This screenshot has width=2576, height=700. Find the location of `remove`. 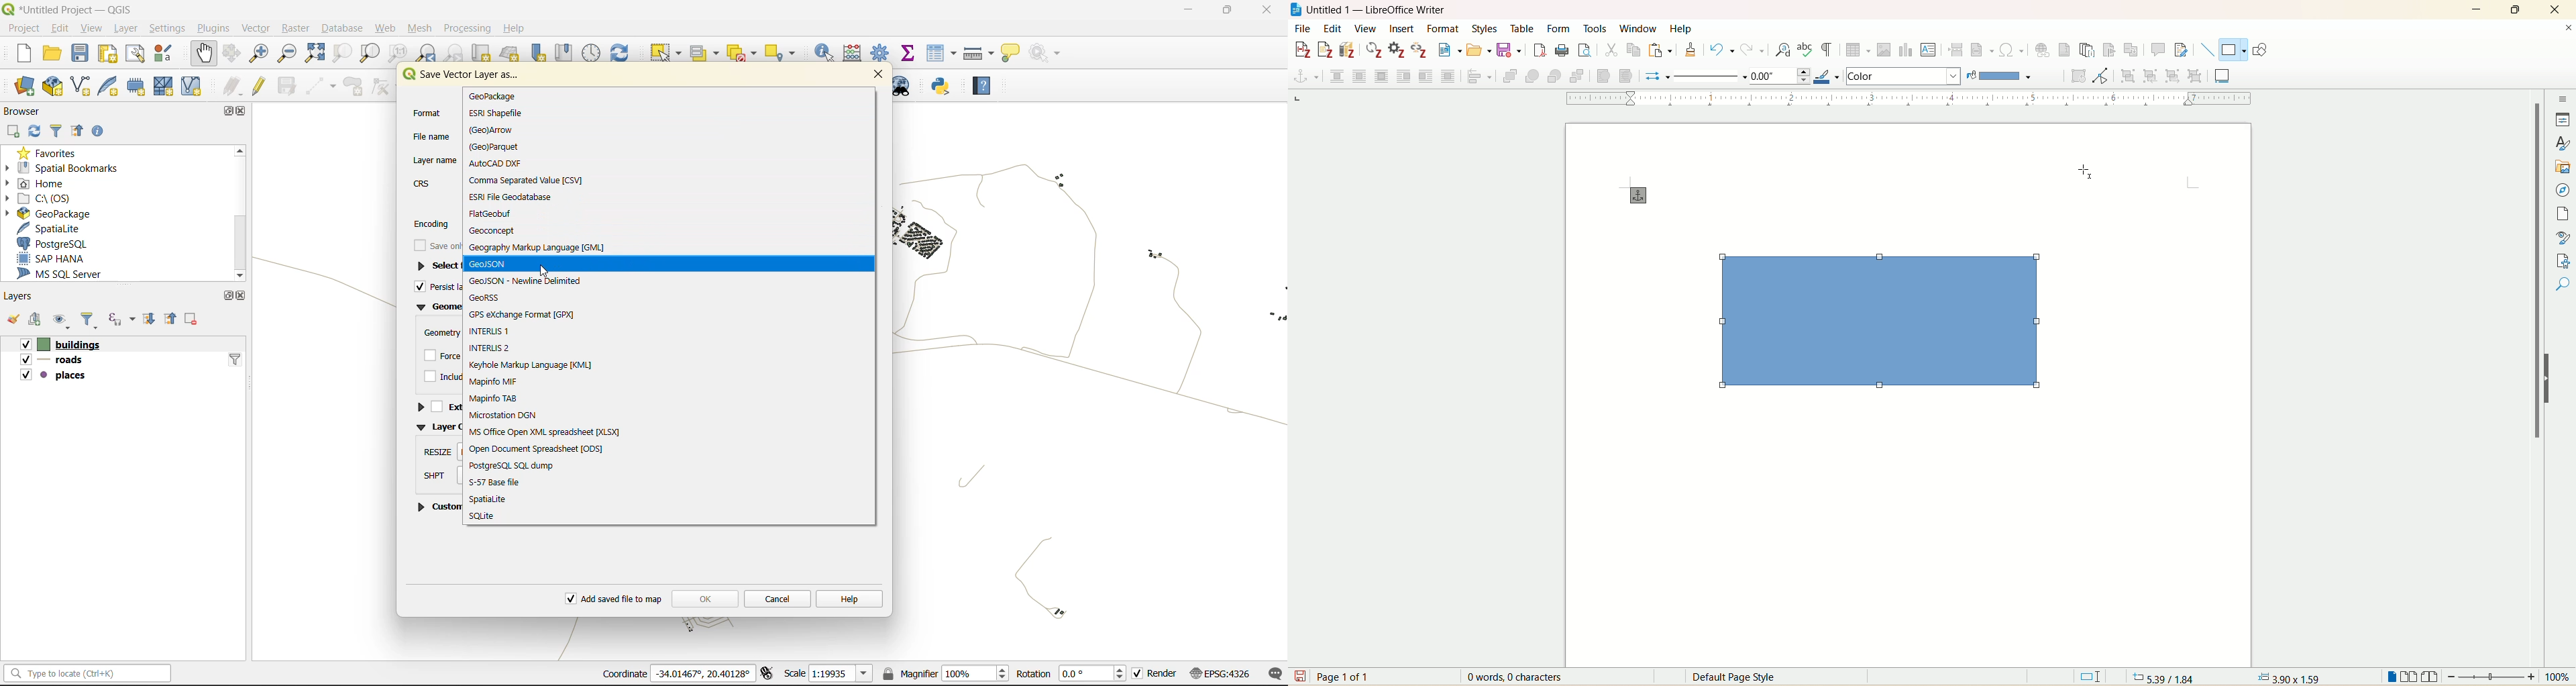

remove is located at coordinates (194, 320).